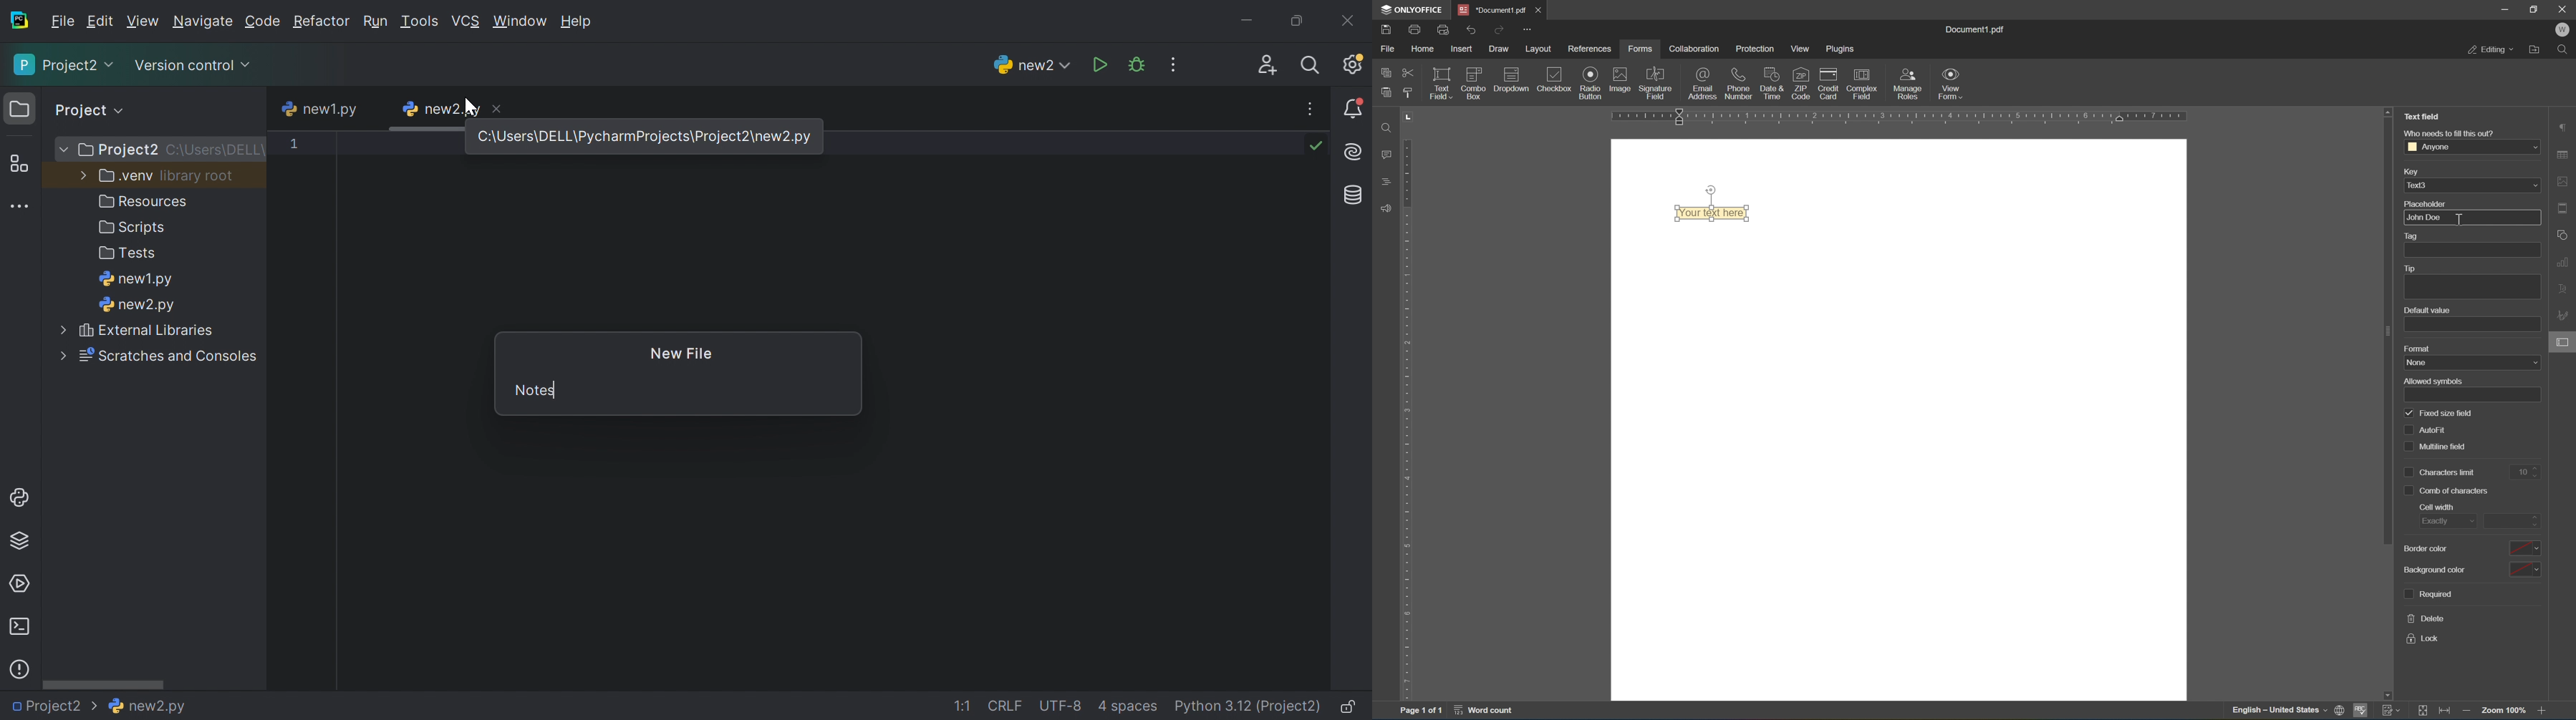  What do you see at coordinates (2442, 361) in the screenshot?
I see `name` at bounding box center [2442, 361].